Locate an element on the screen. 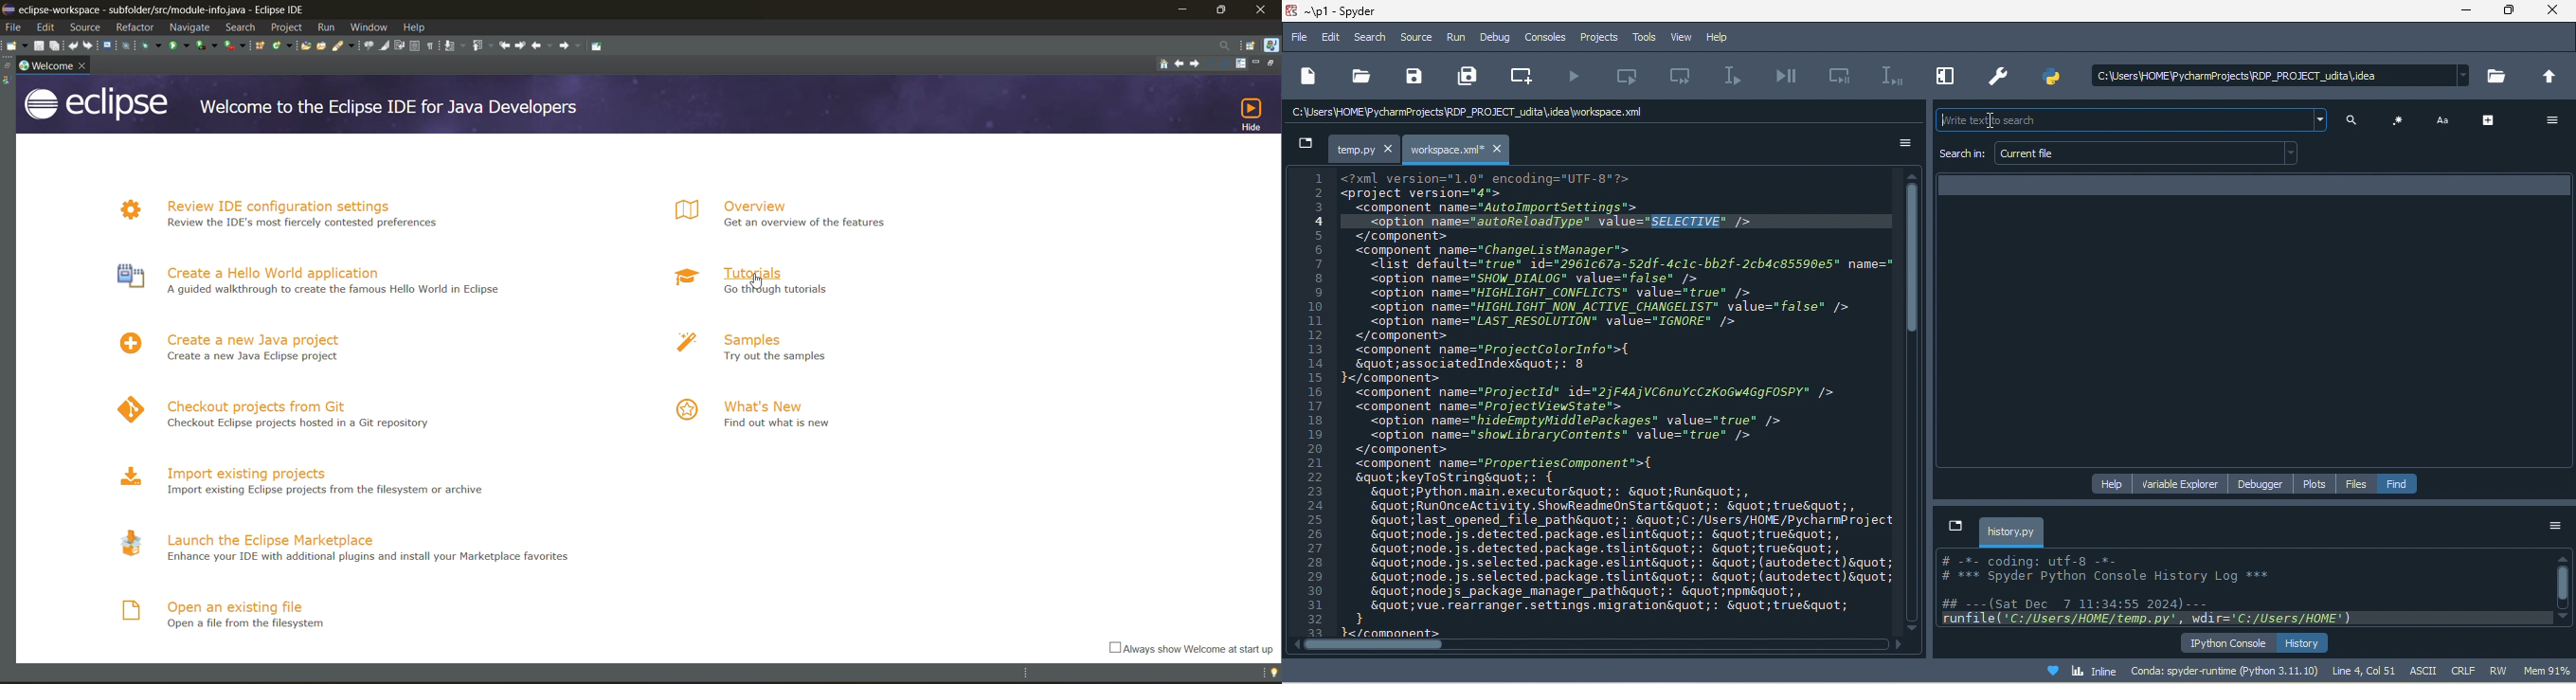 Image resolution: width=2576 pixels, height=700 pixels. consoles is located at coordinates (1547, 37).